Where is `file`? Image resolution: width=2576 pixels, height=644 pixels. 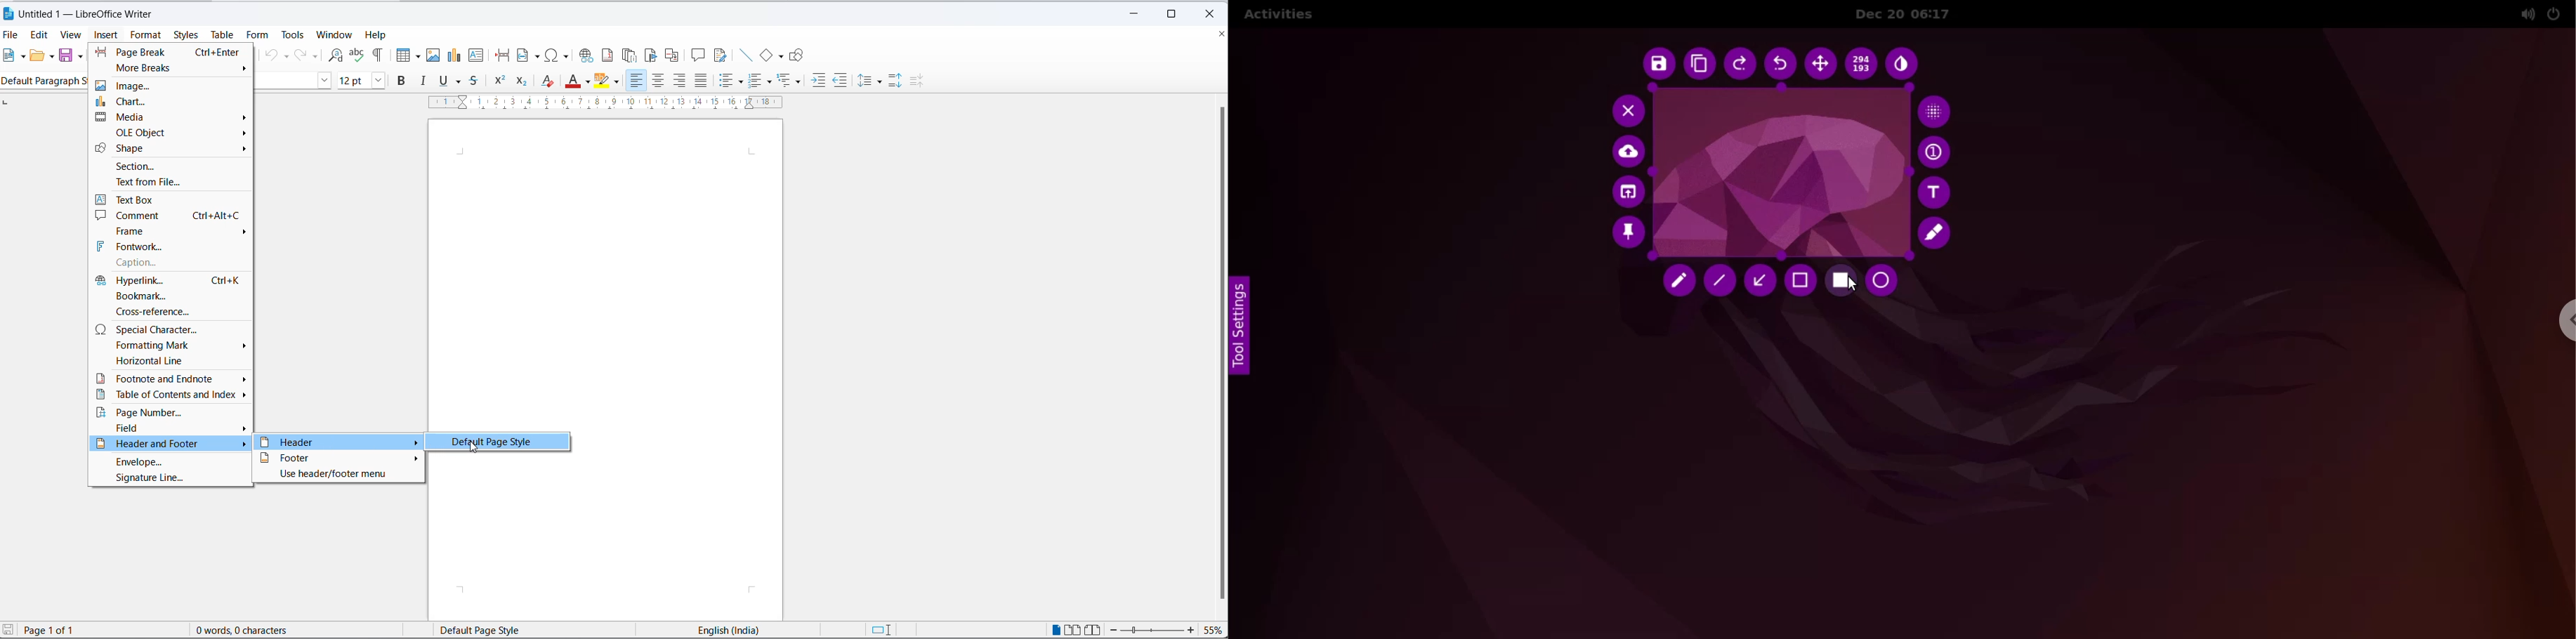
file is located at coordinates (12, 36).